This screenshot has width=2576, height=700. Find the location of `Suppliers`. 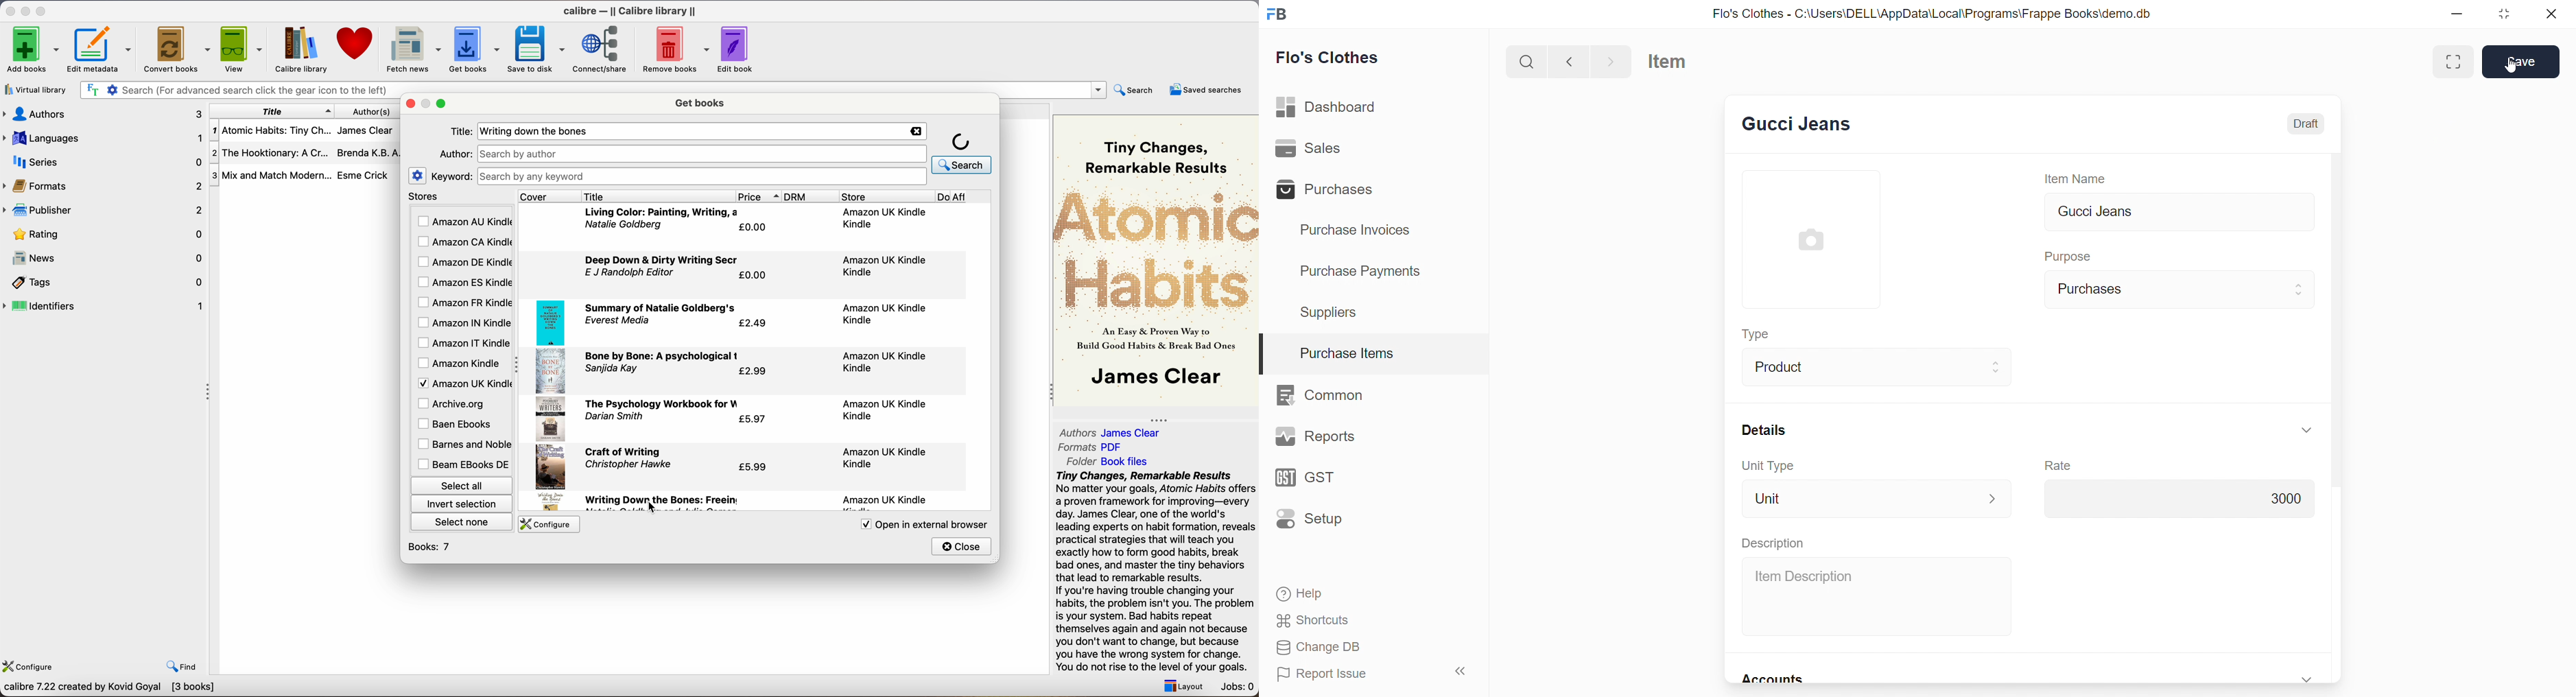

Suppliers is located at coordinates (1334, 311).